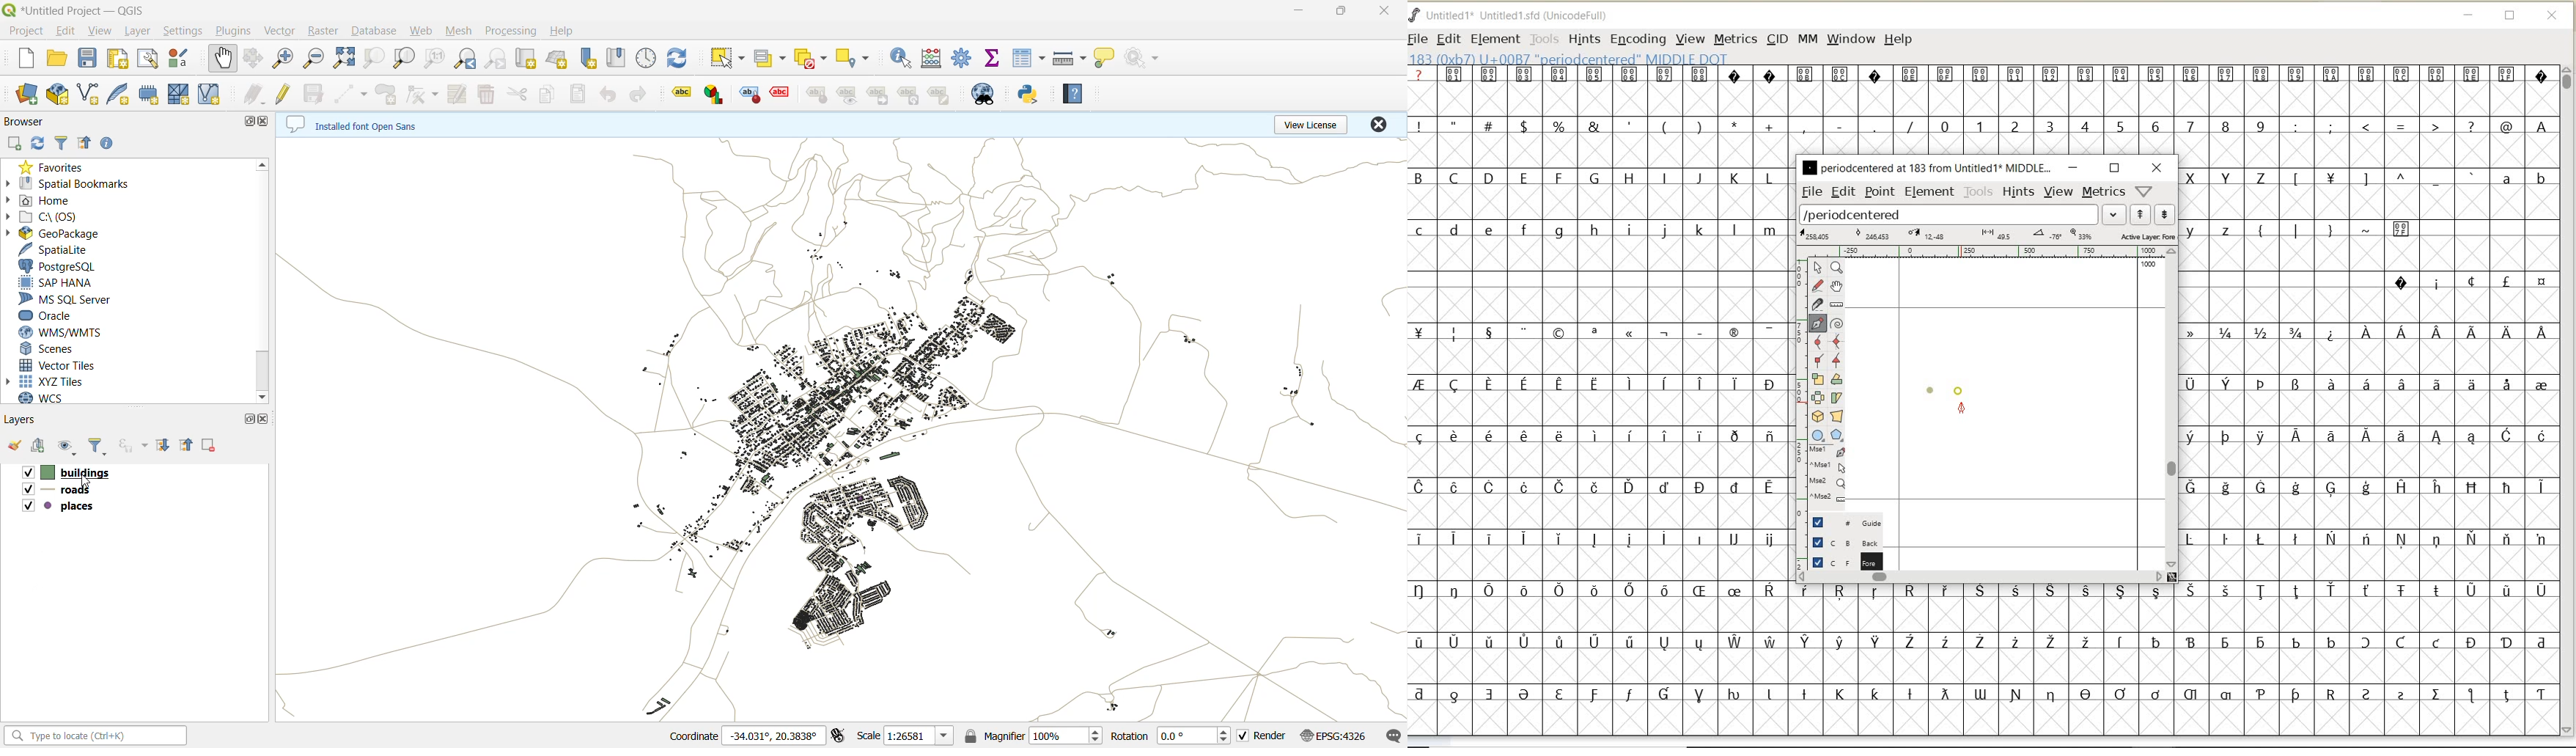 The width and height of the screenshot is (2576, 756). What do you see at coordinates (1958, 390) in the screenshot?
I see `dot` at bounding box center [1958, 390].